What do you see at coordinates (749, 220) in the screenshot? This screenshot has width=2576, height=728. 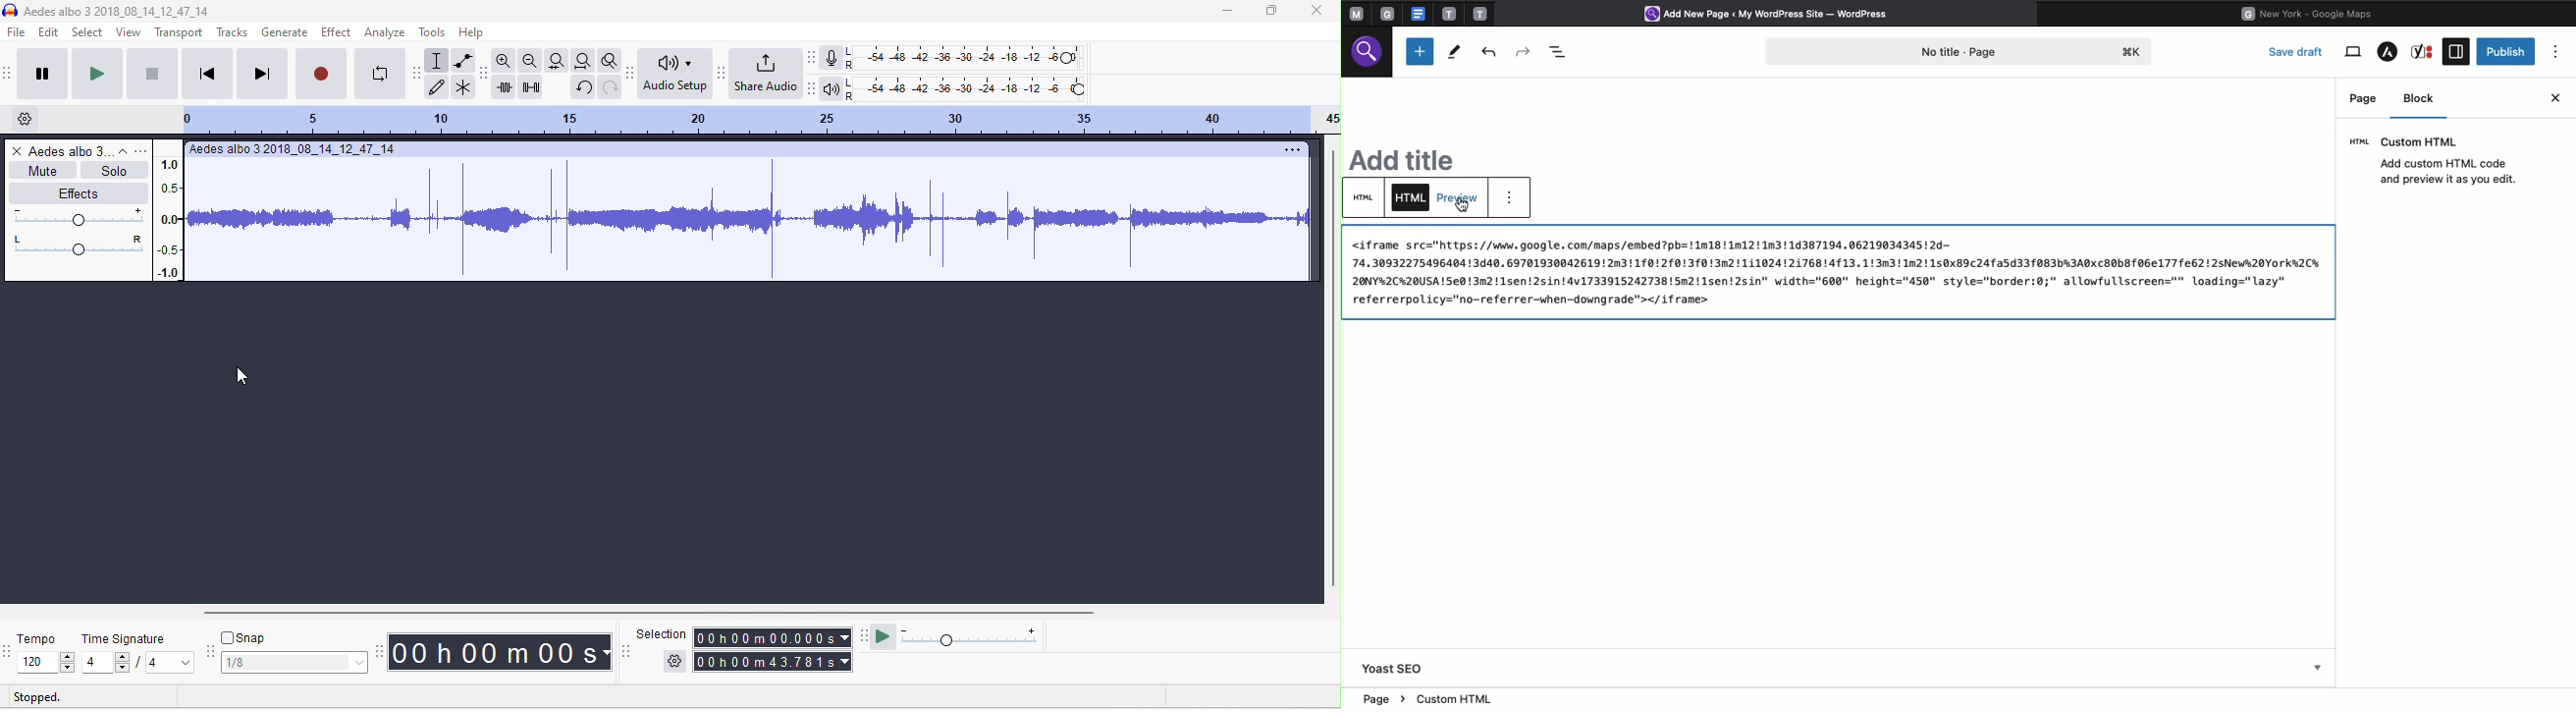 I see `waveform` at bounding box center [749, 220].